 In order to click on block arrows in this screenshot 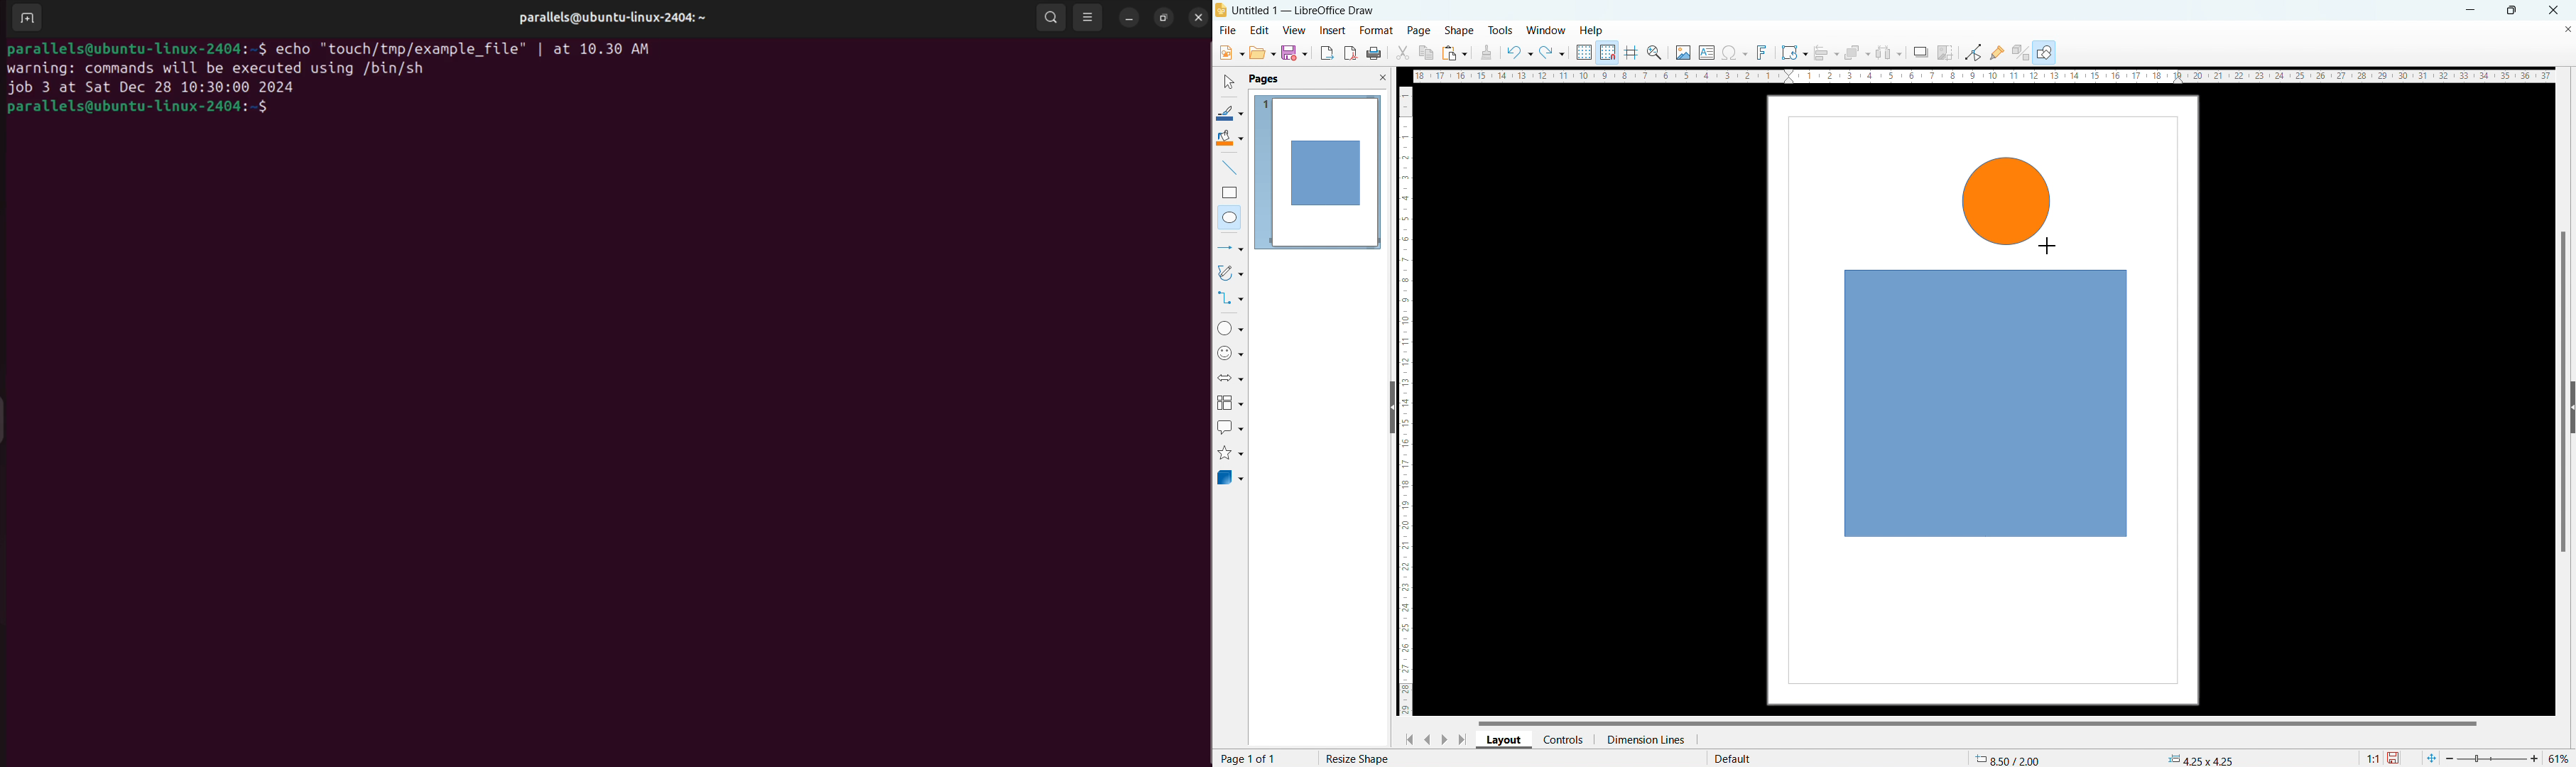, I will do `click(1232, 378)`.